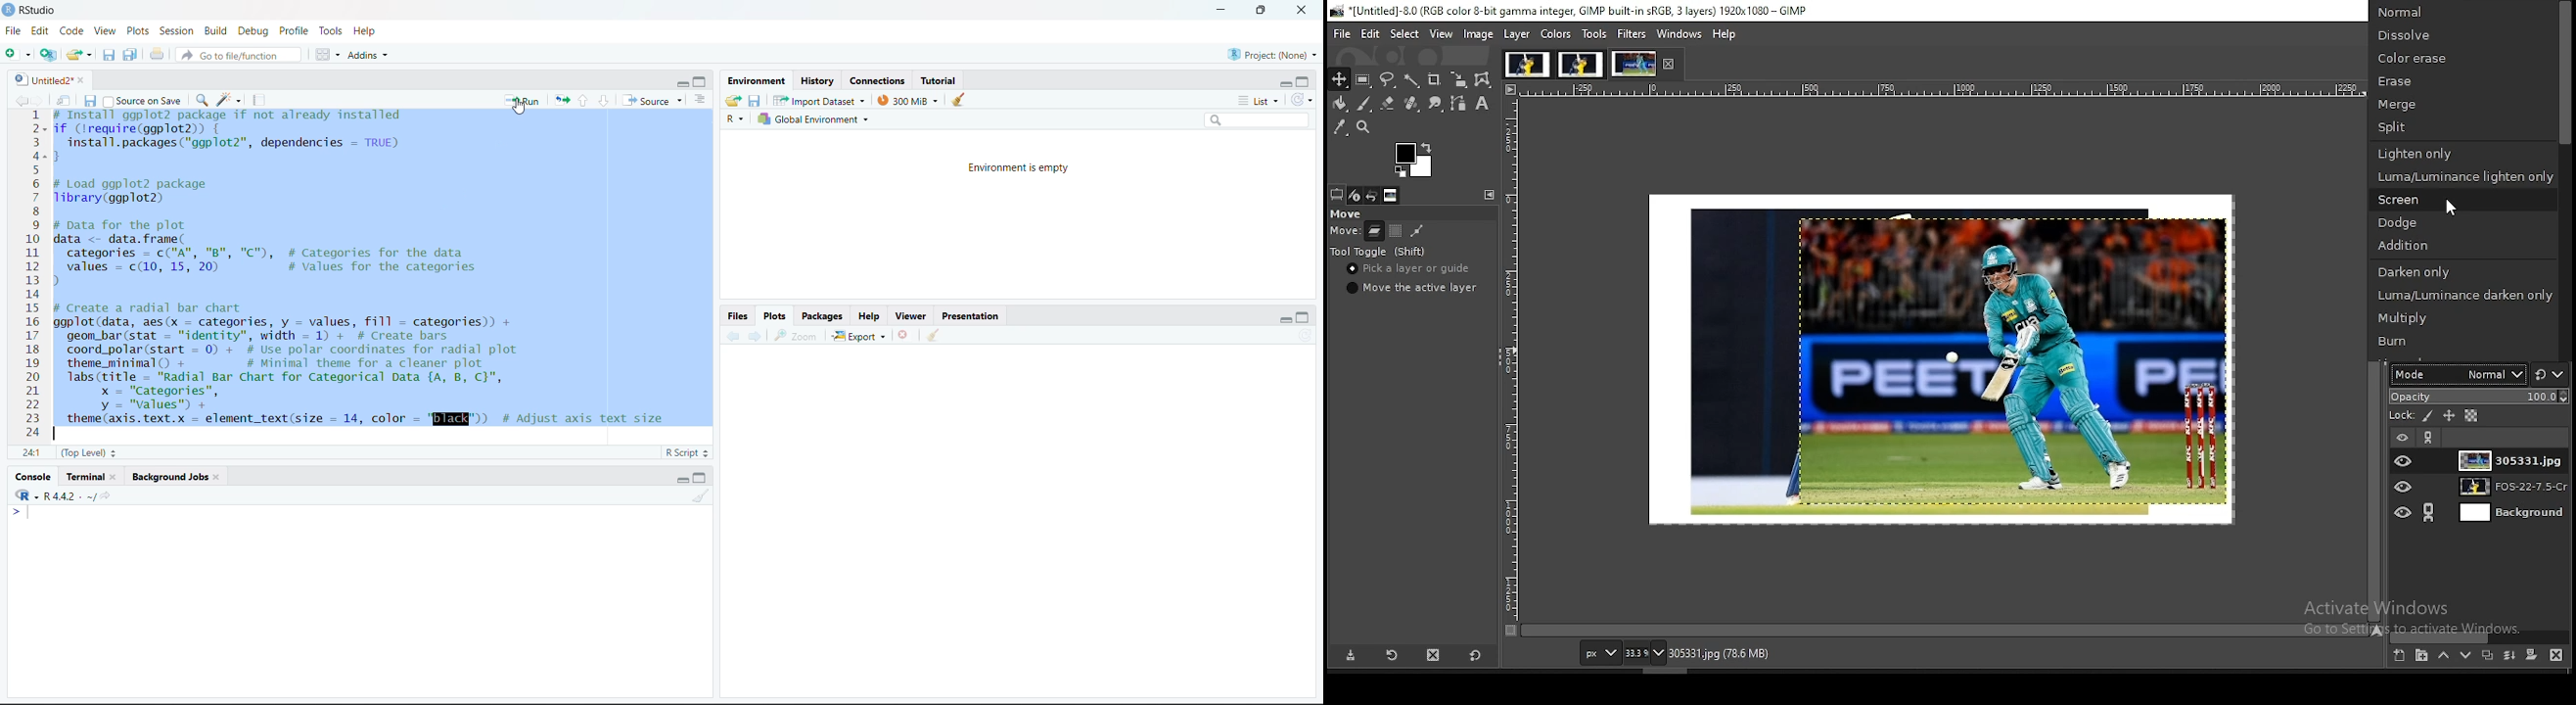  Describe the element at coordinates (368, 55) in the screenshot. I see ` Addins ` at that location.